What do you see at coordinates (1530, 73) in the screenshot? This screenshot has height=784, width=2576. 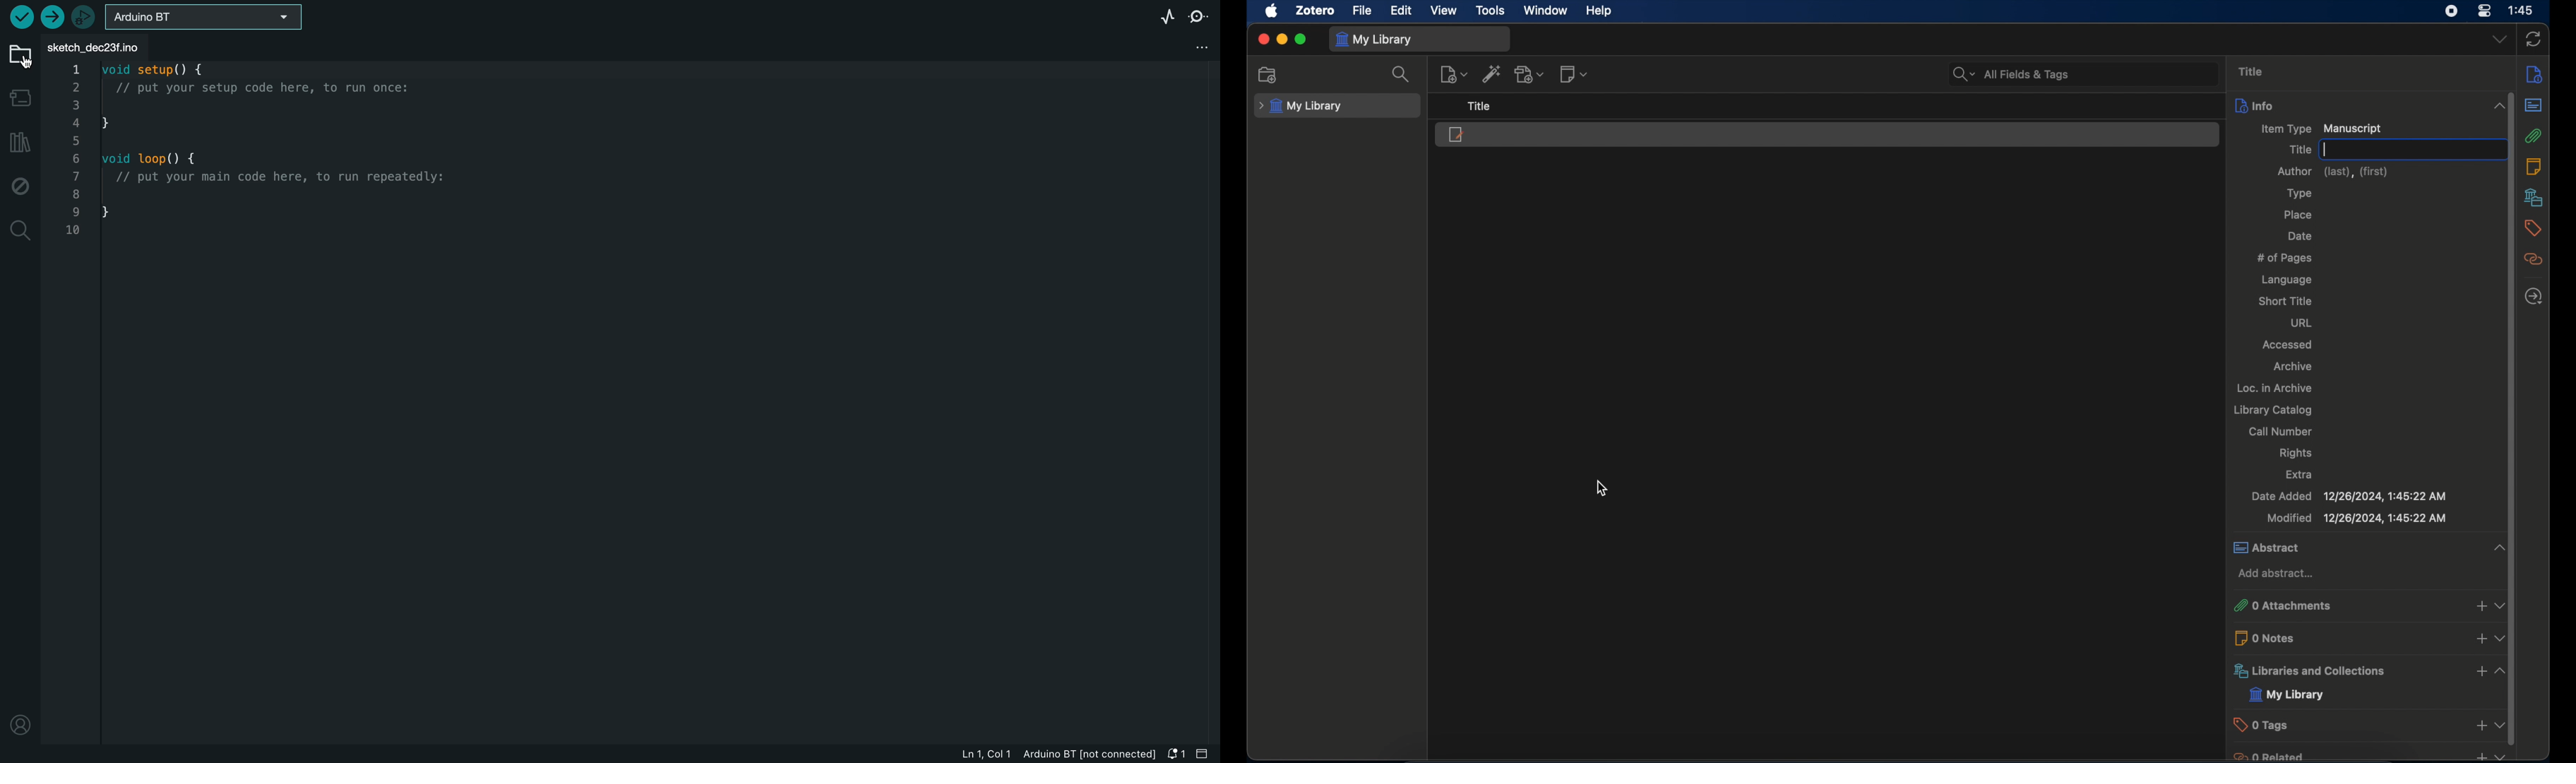 I see `add attachment` at bounding box center [1530, 73].